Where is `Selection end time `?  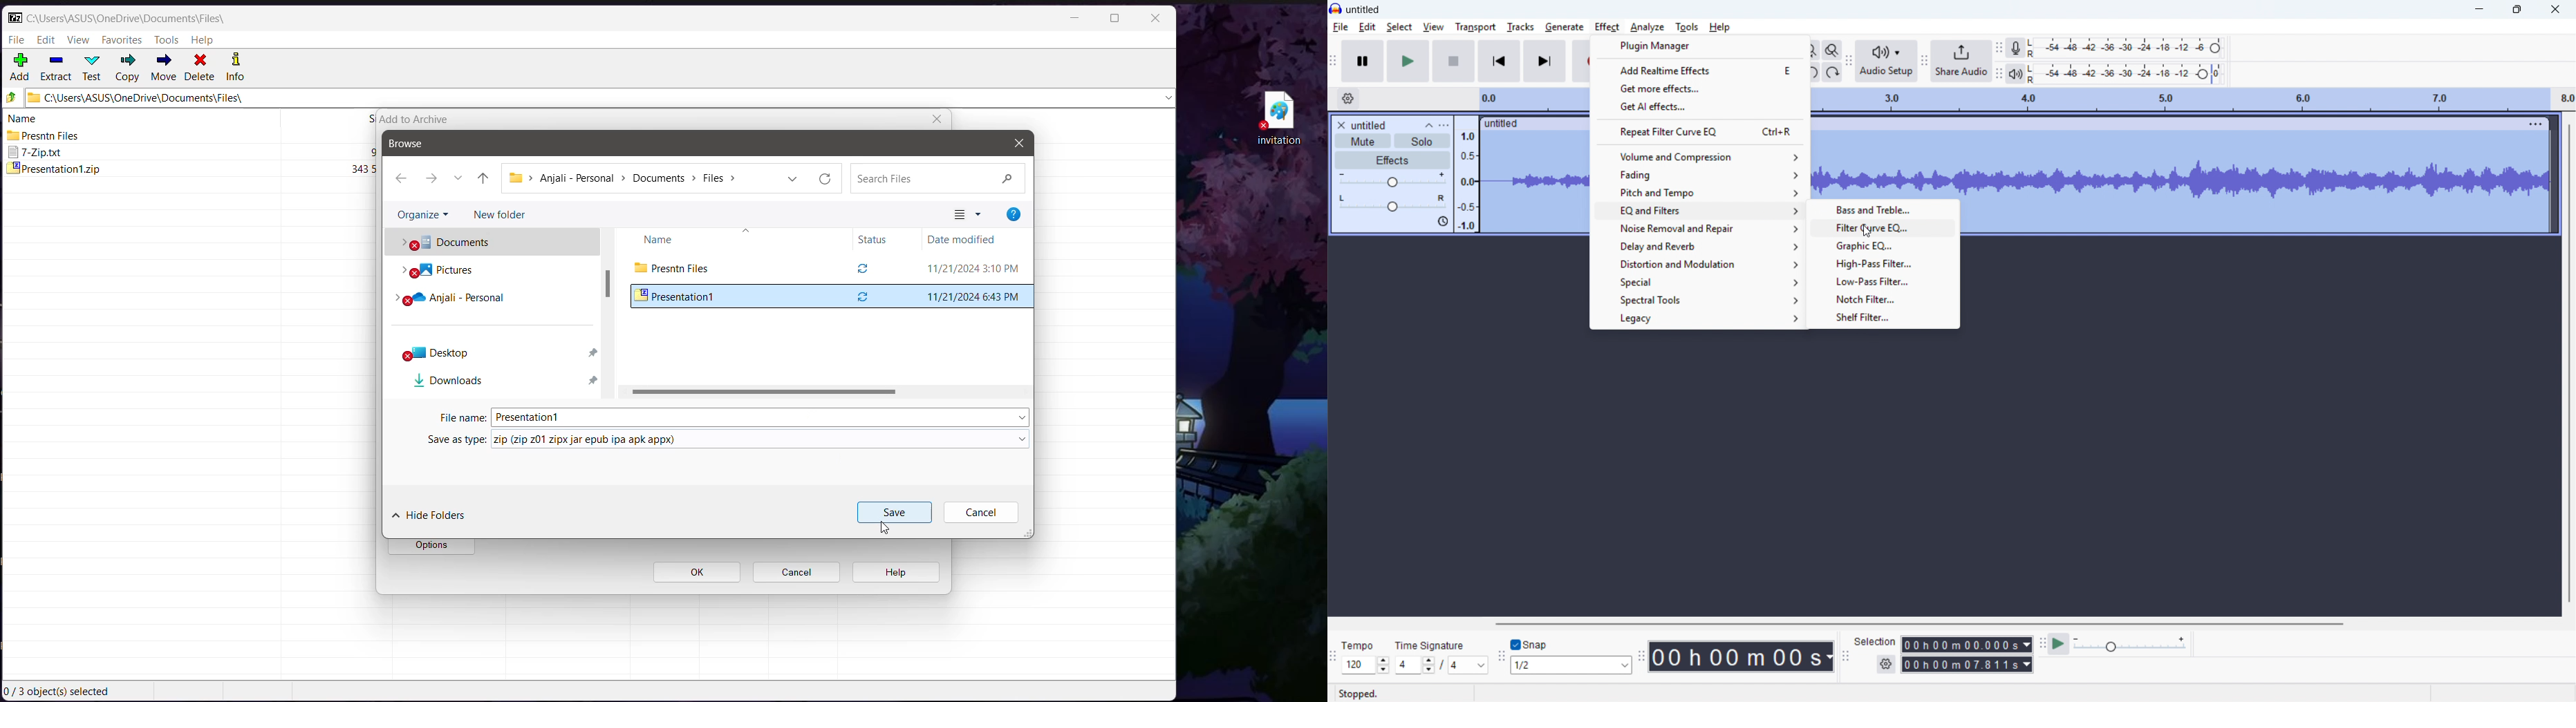 Selection end time  is located at coordinates (1968, 665).